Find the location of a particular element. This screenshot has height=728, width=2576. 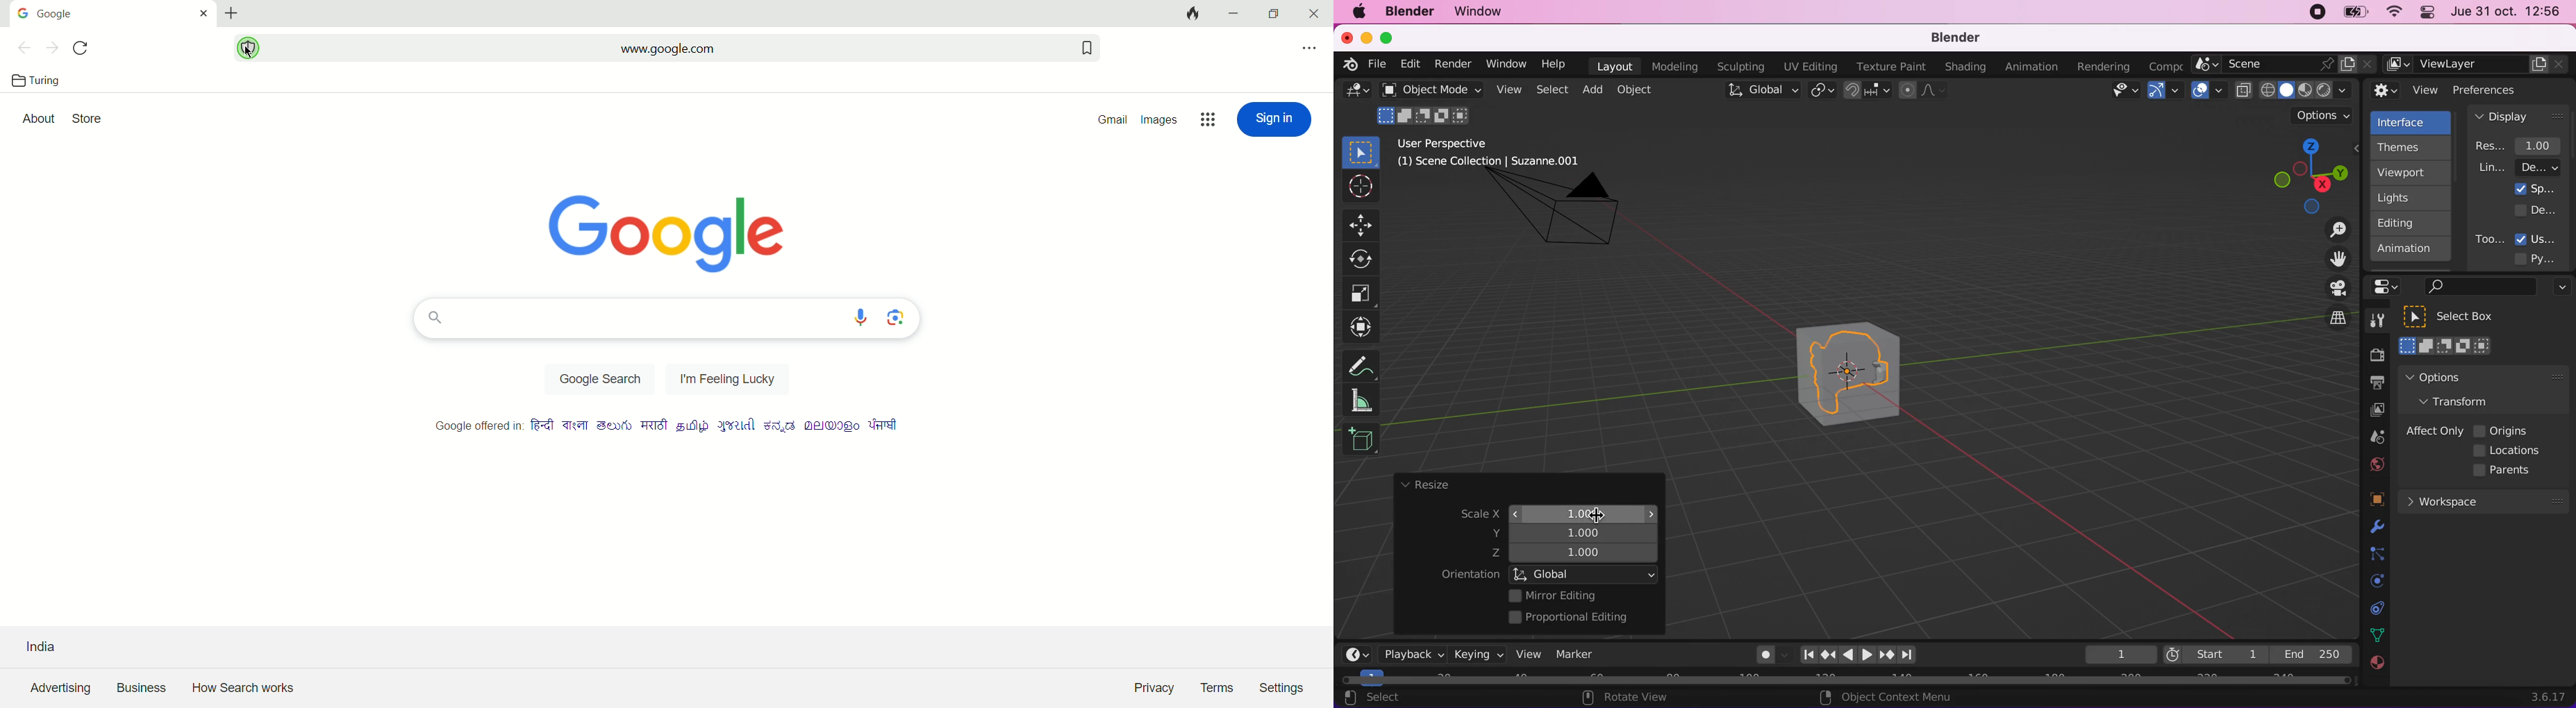

constraints is located at coordinates (2376, 554).